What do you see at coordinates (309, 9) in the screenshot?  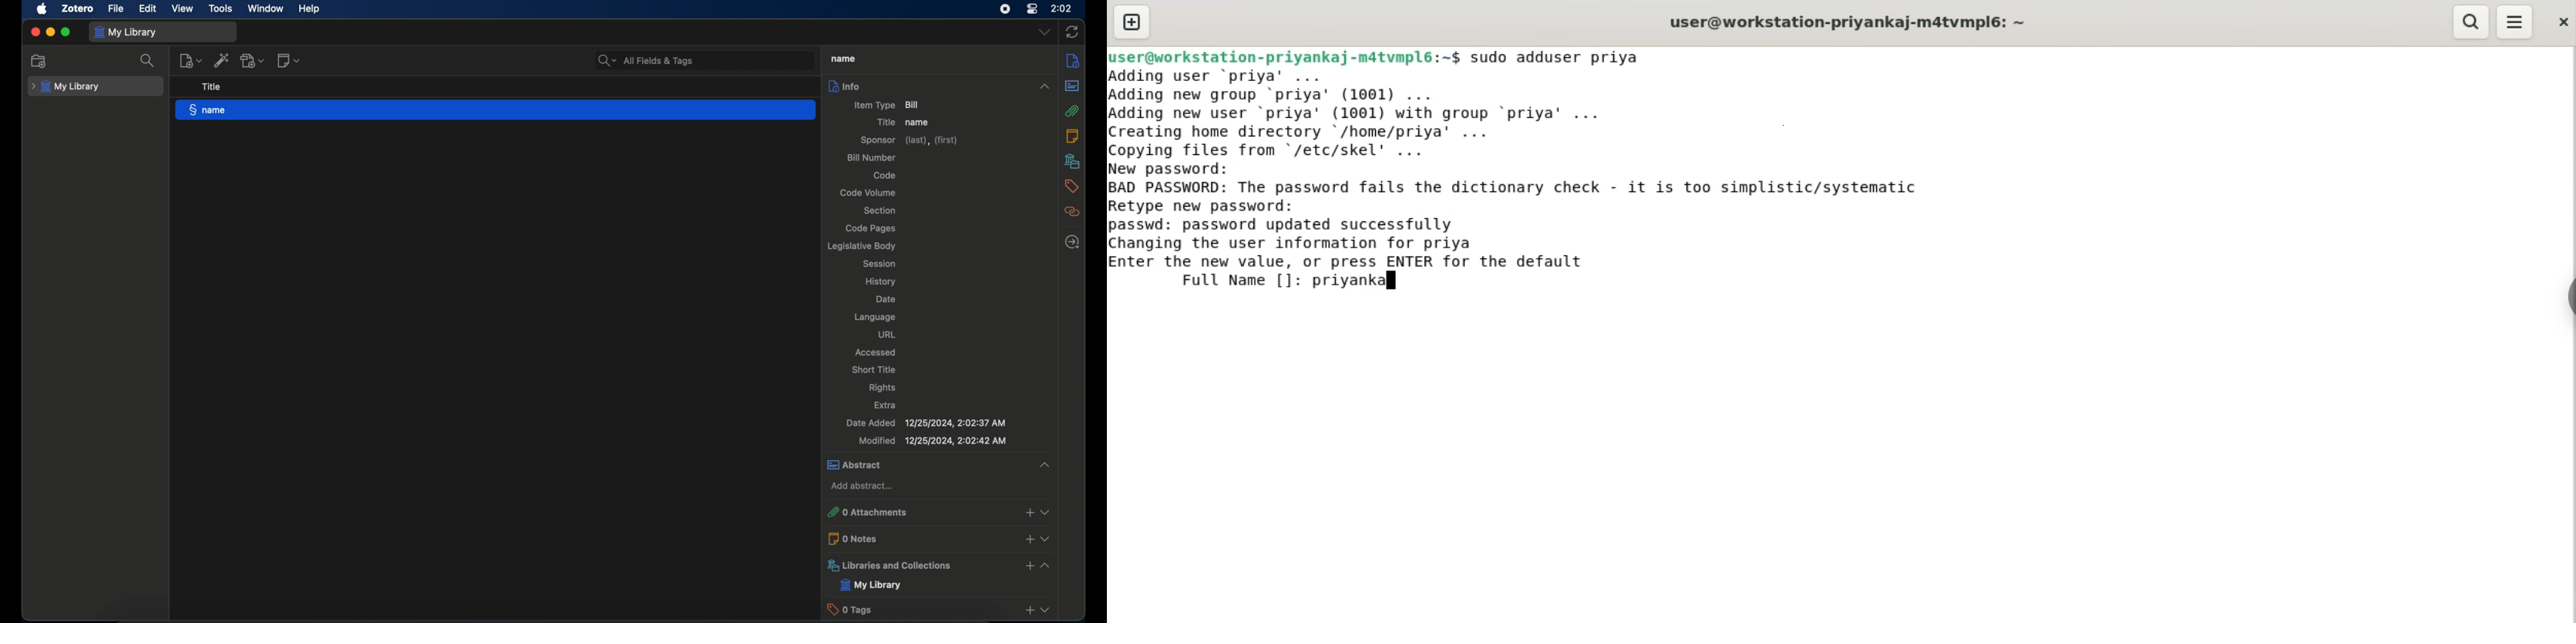 I see `help` at bounding box center [309, 9].